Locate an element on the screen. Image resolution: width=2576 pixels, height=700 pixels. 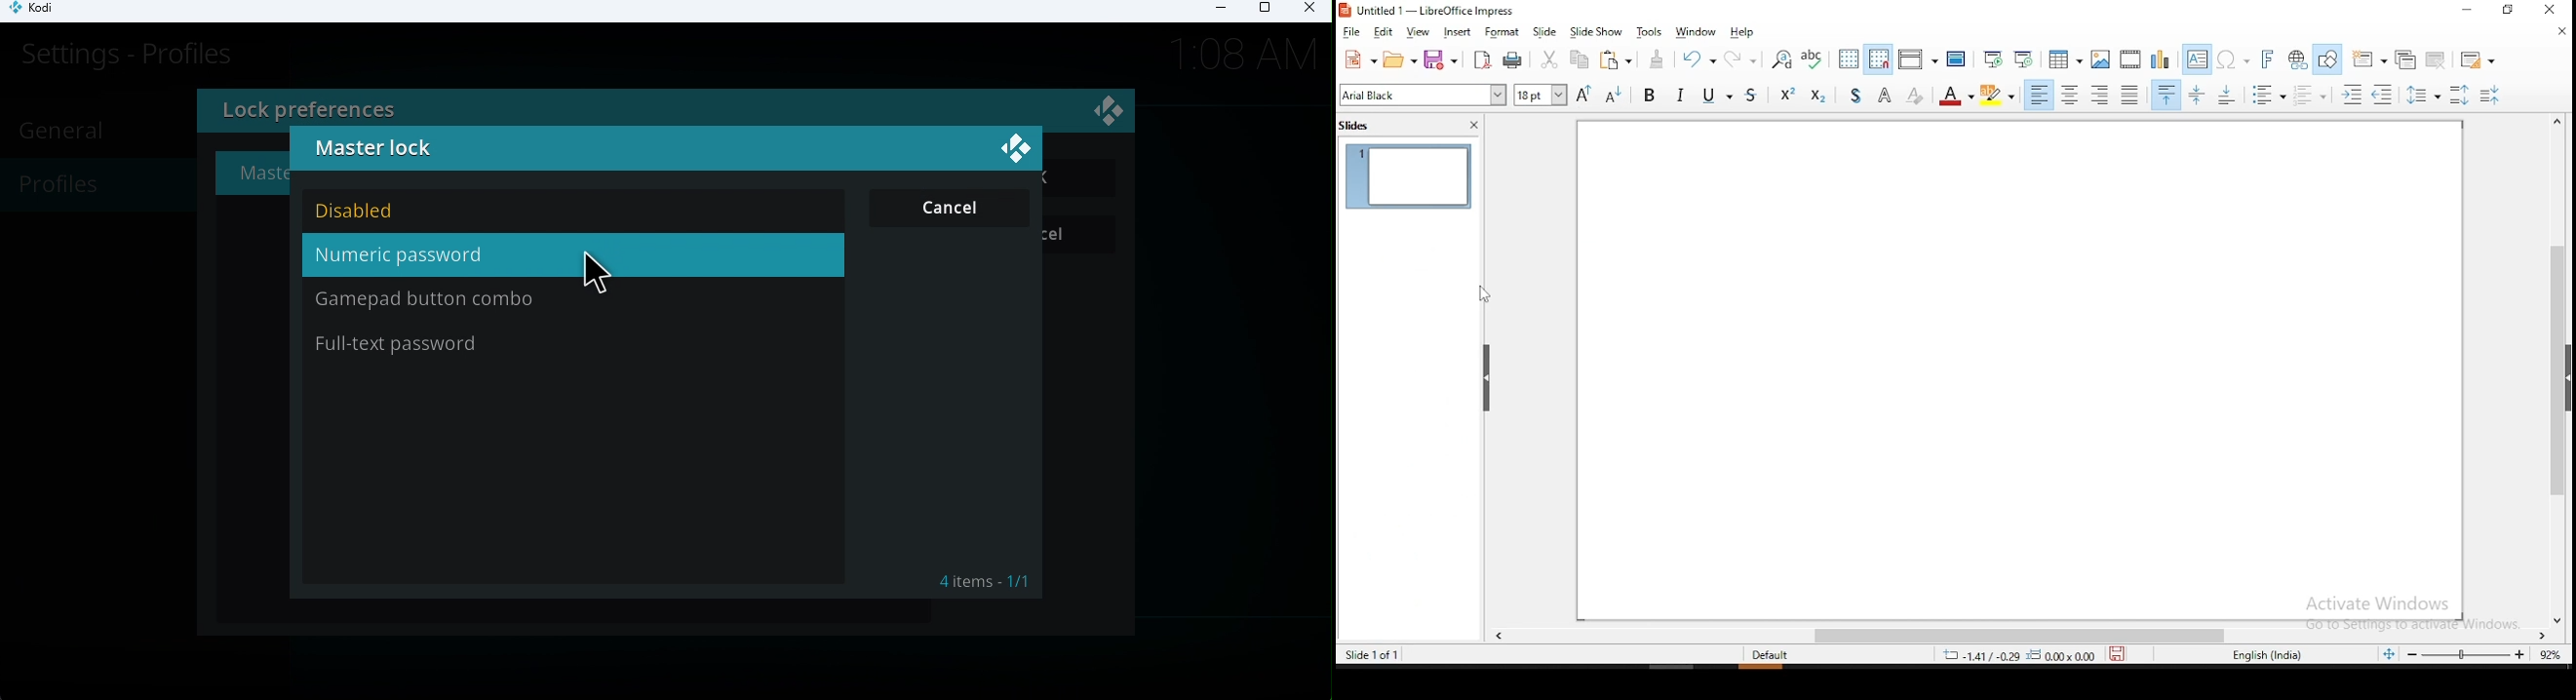
edit is located at coordinates (1386, 32).